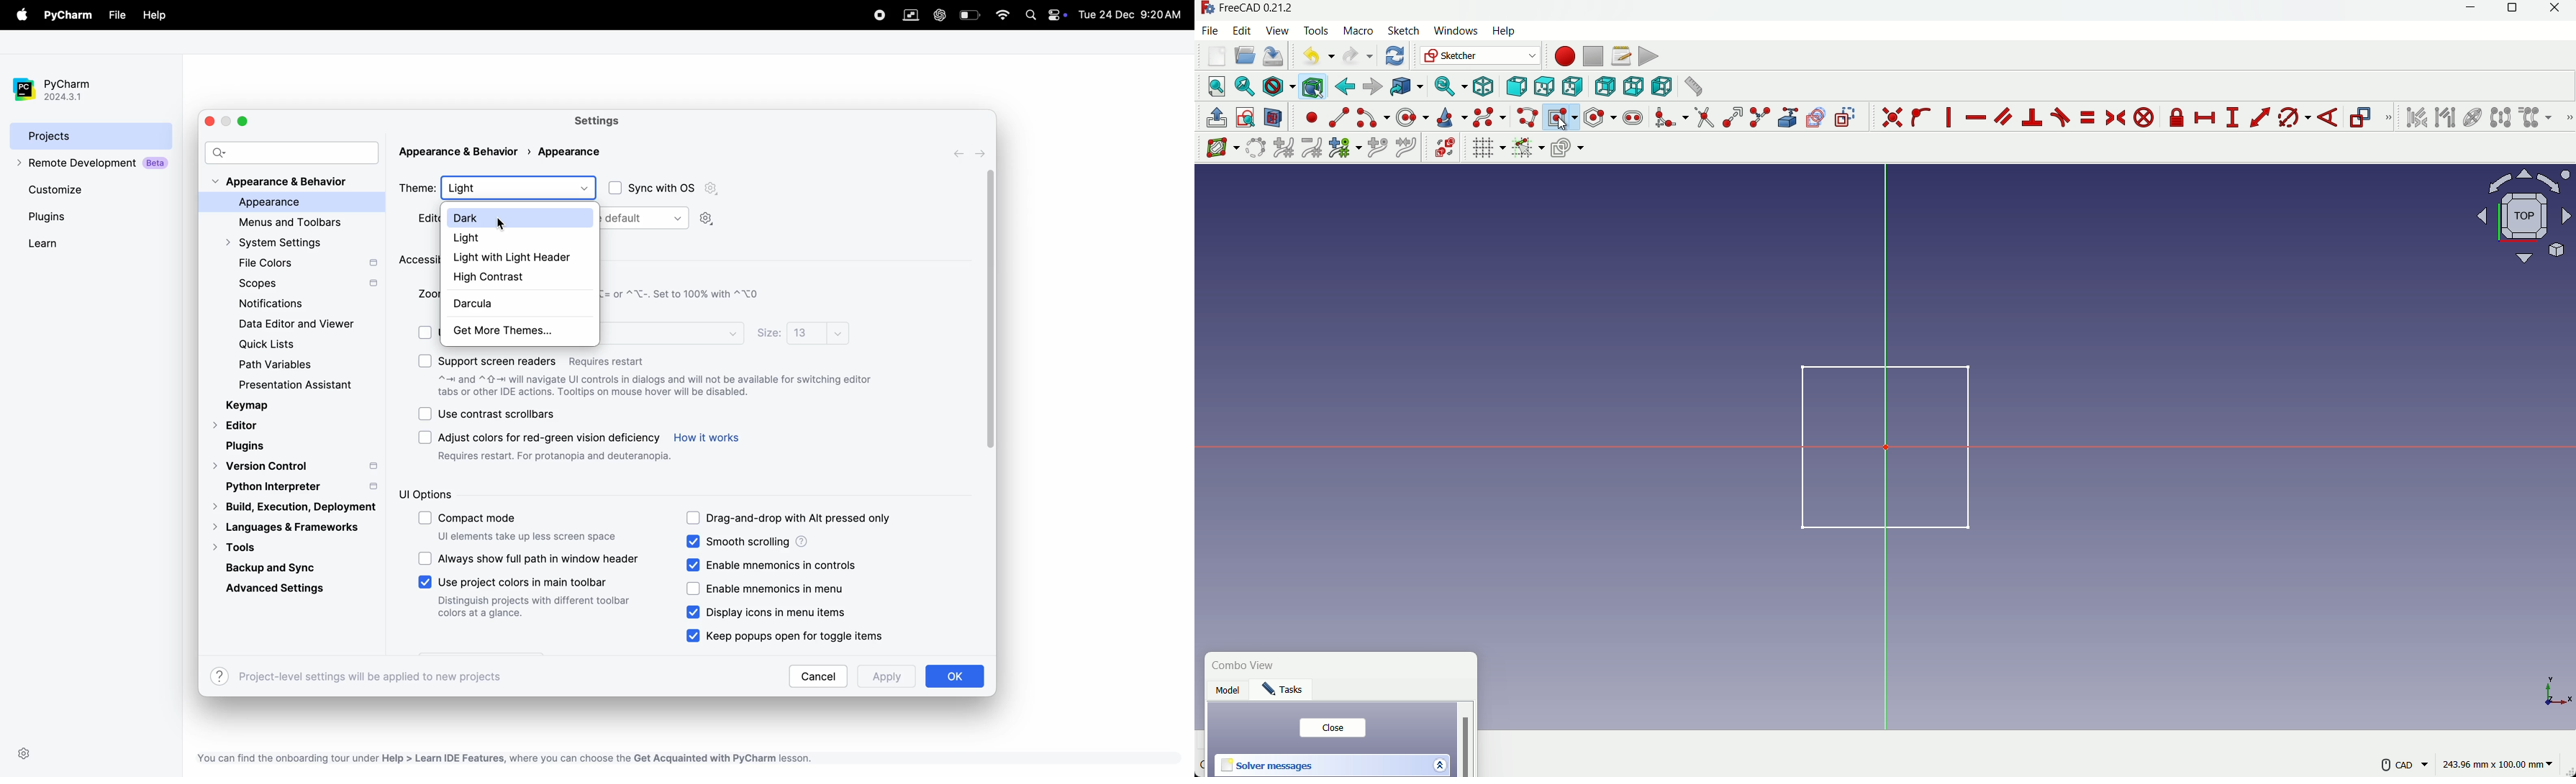 This screenshot has height=784, width=2576. I want to click on increase B spiline degree, so click(1285, 148).